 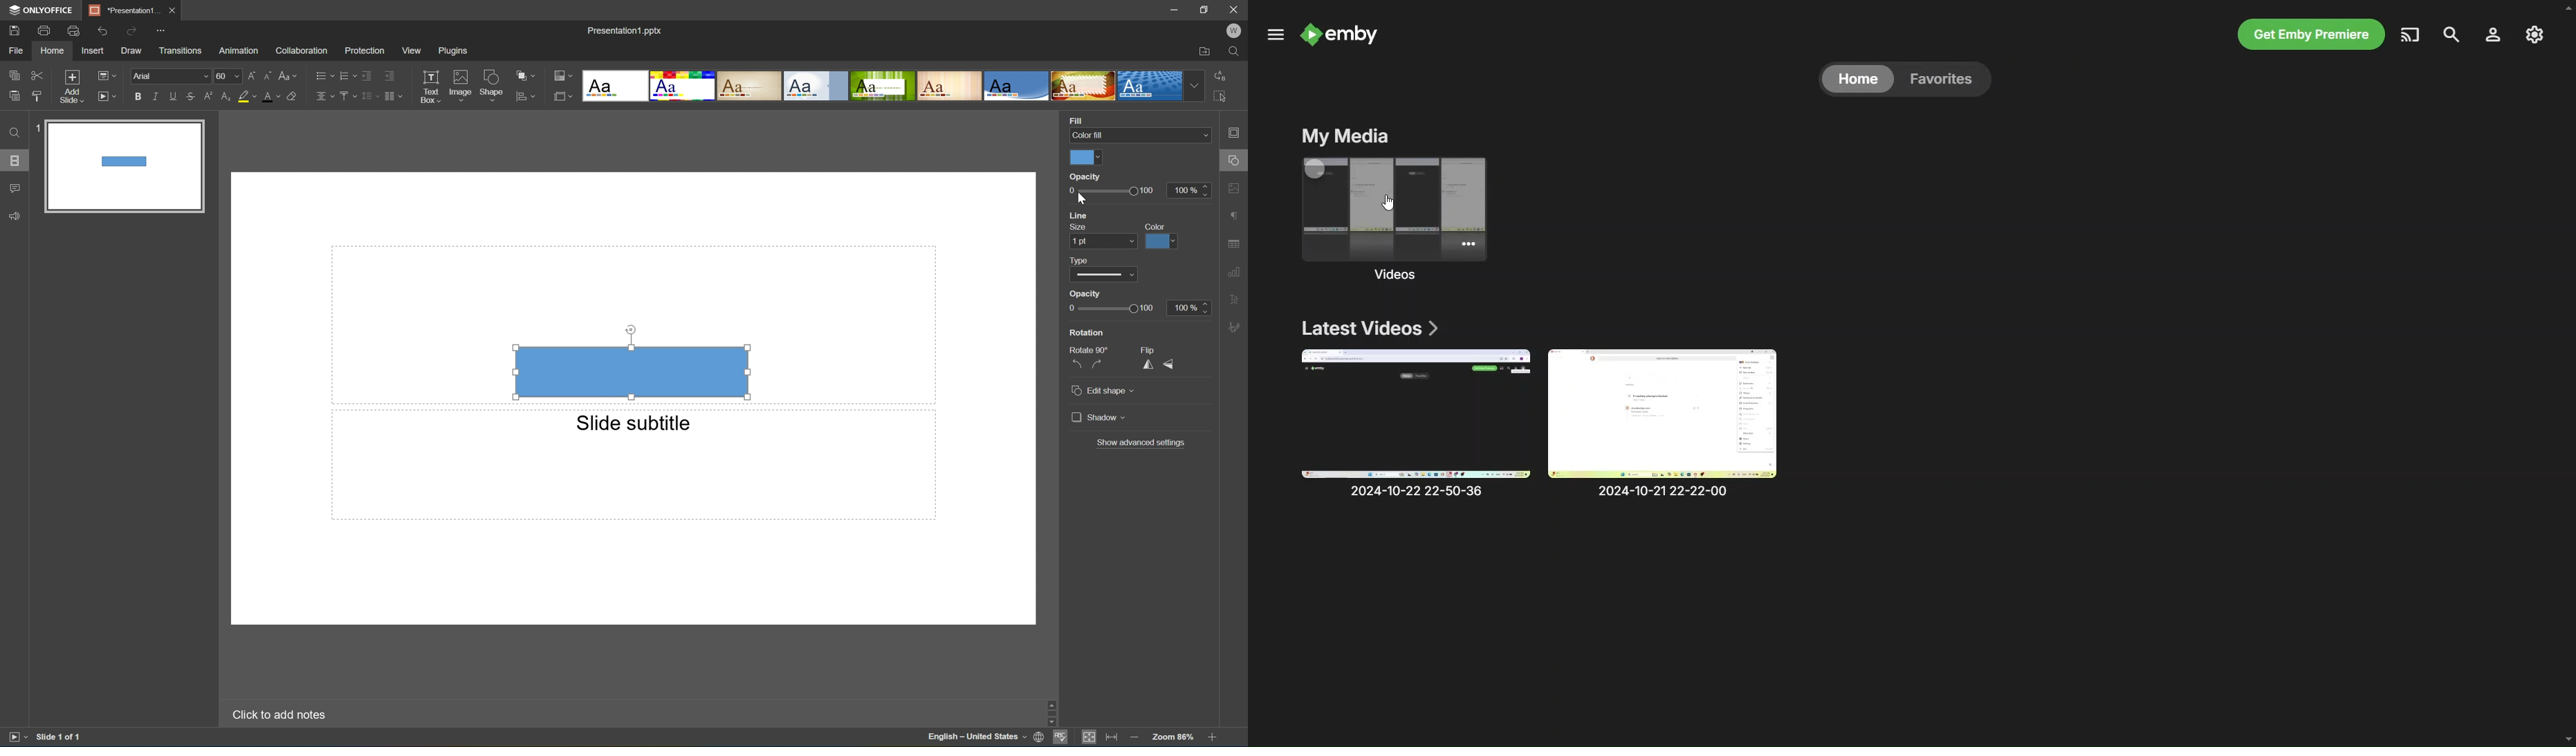 I want to click on Close, so click(x=173, y=10).